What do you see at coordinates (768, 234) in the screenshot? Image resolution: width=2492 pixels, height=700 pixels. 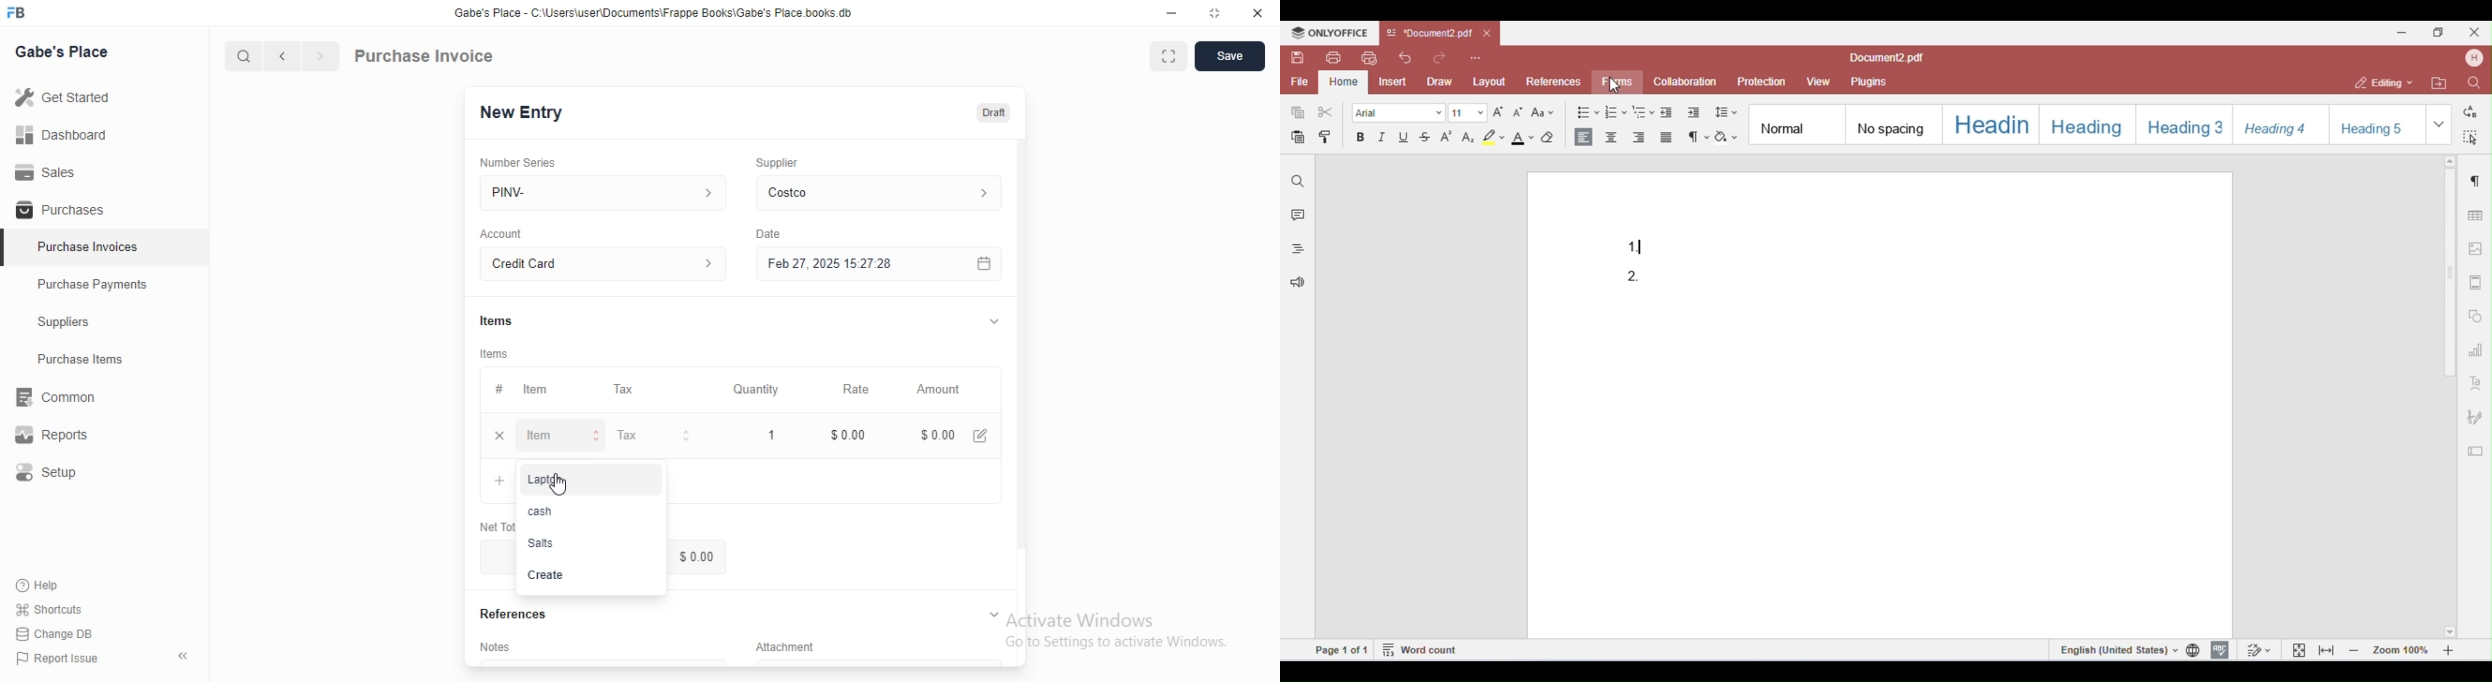 I see `Date` at bounding box center [768, 234].